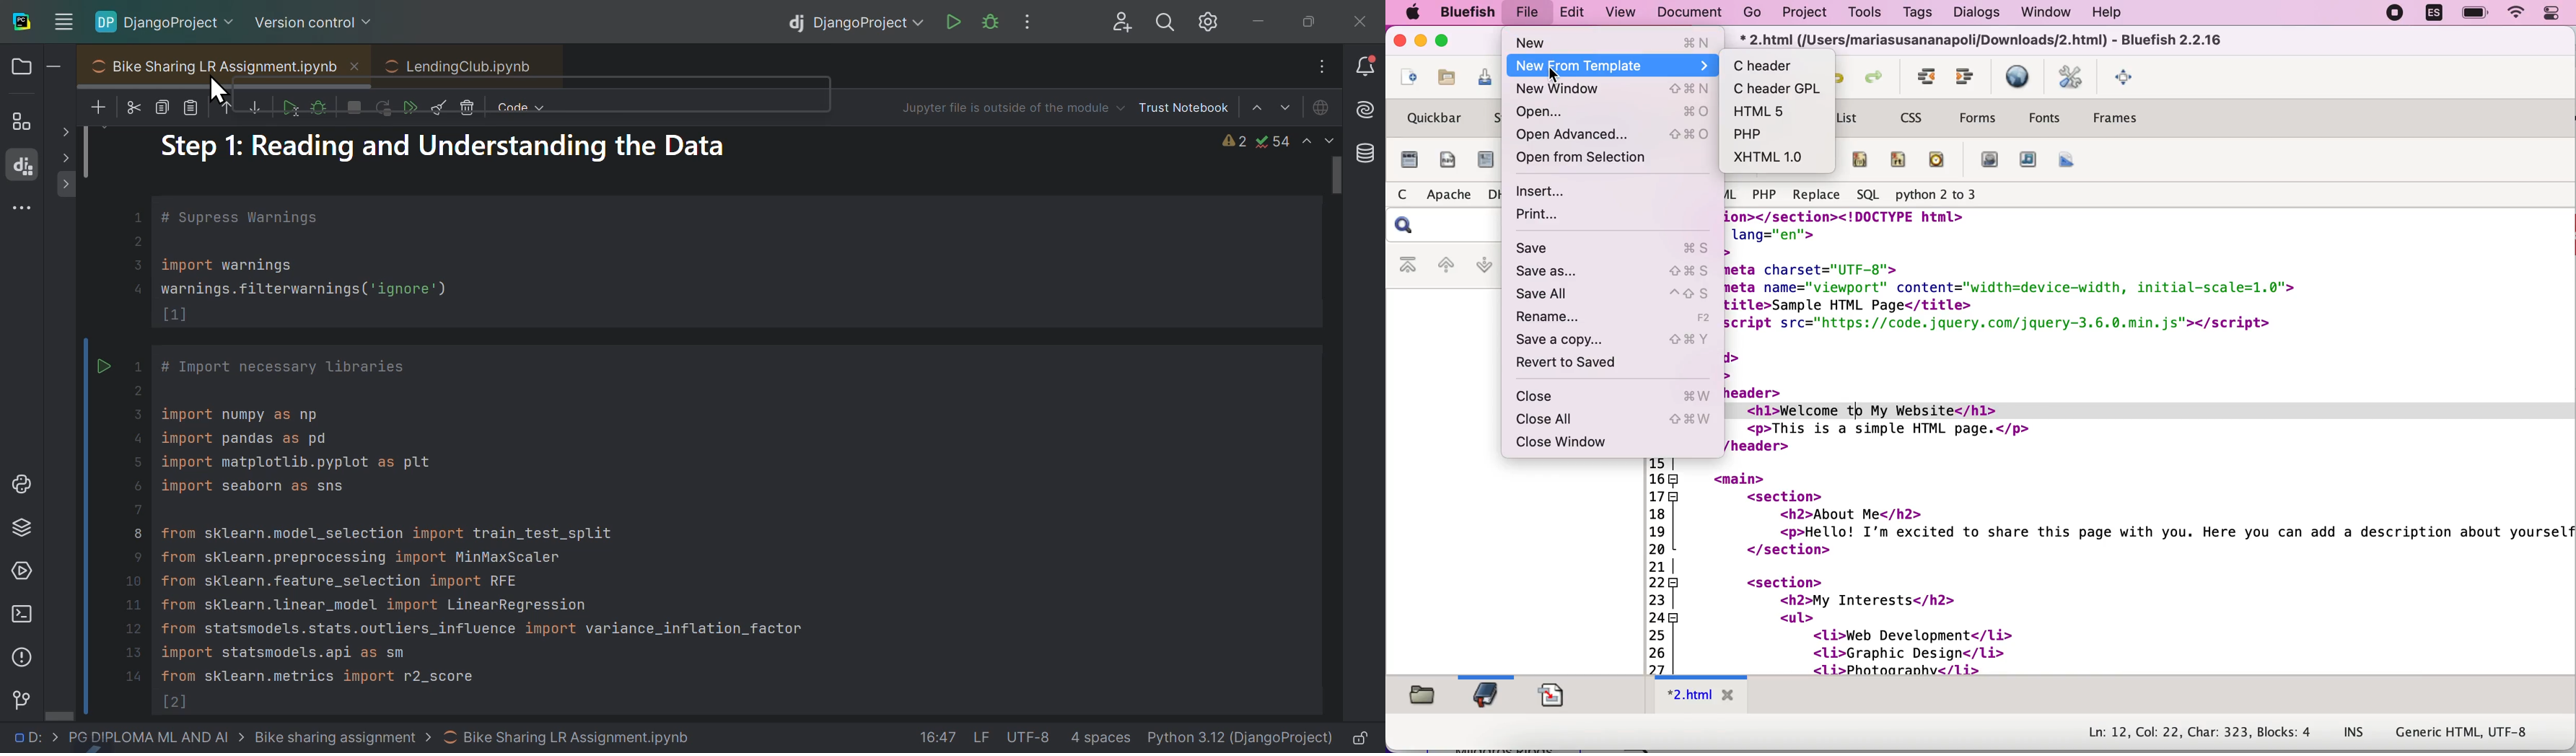  Describe the element at coordinates (194, 107) in the screenshot. I see `paste` at that location.